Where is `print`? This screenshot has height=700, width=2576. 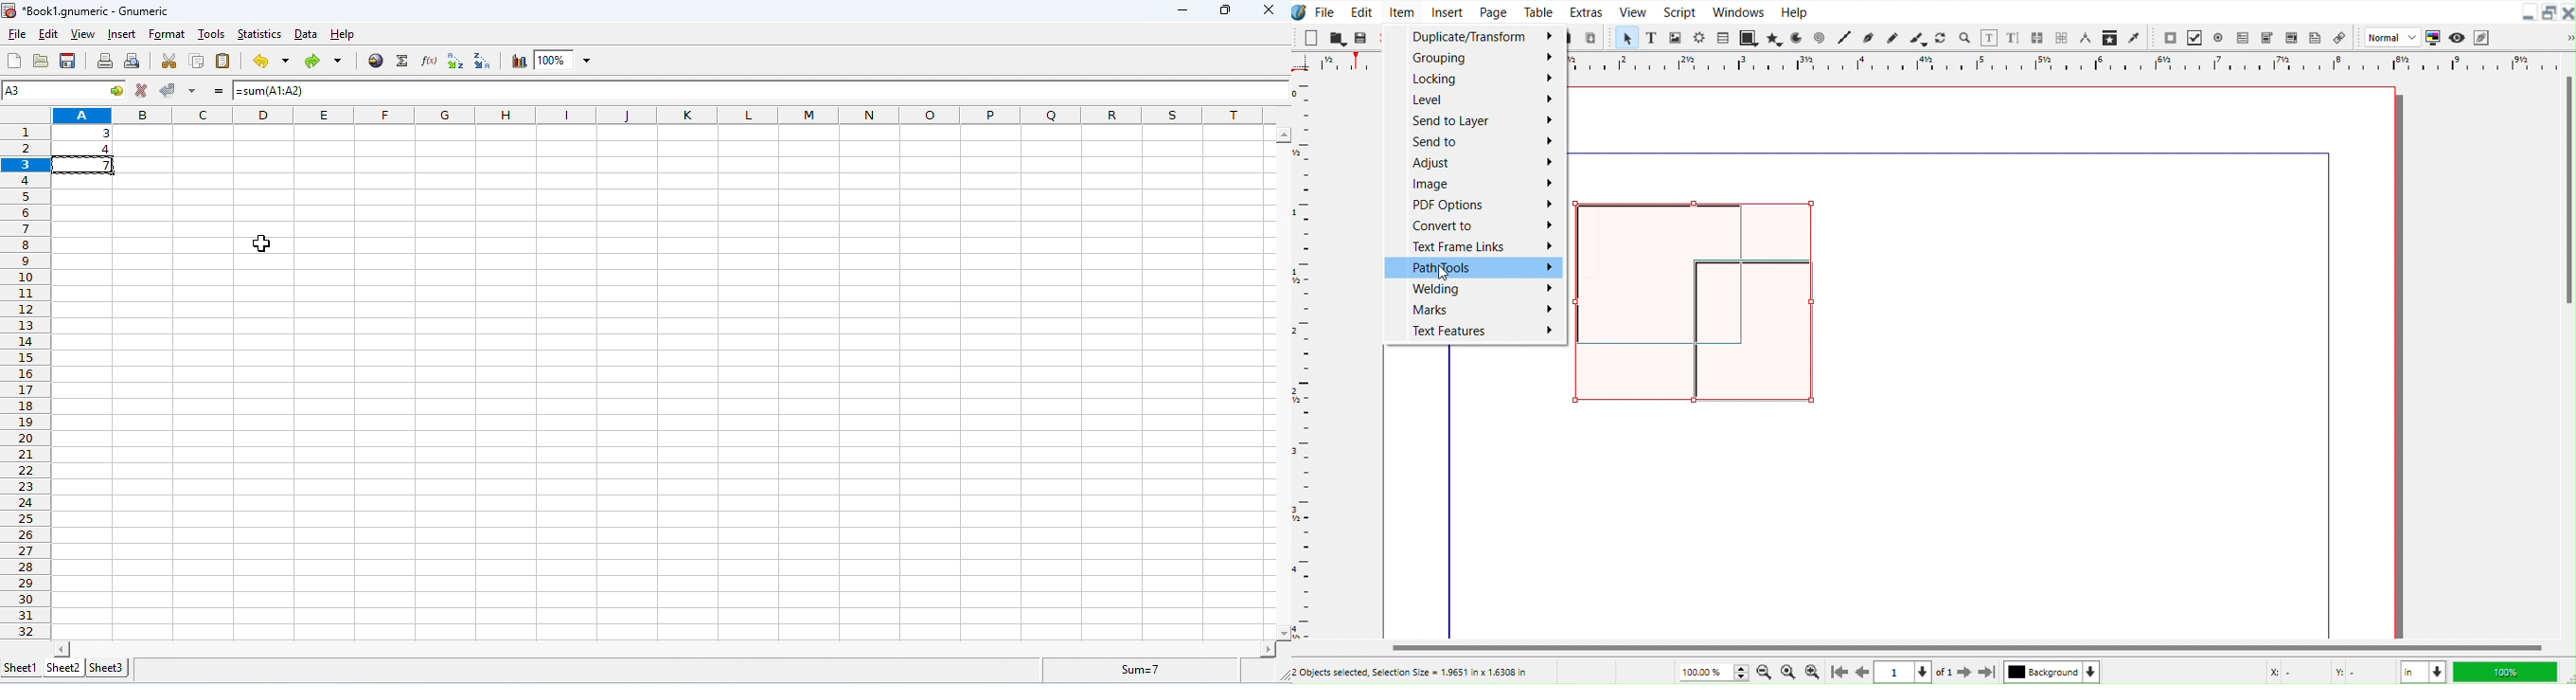
print is located at coordinates (106, 62).